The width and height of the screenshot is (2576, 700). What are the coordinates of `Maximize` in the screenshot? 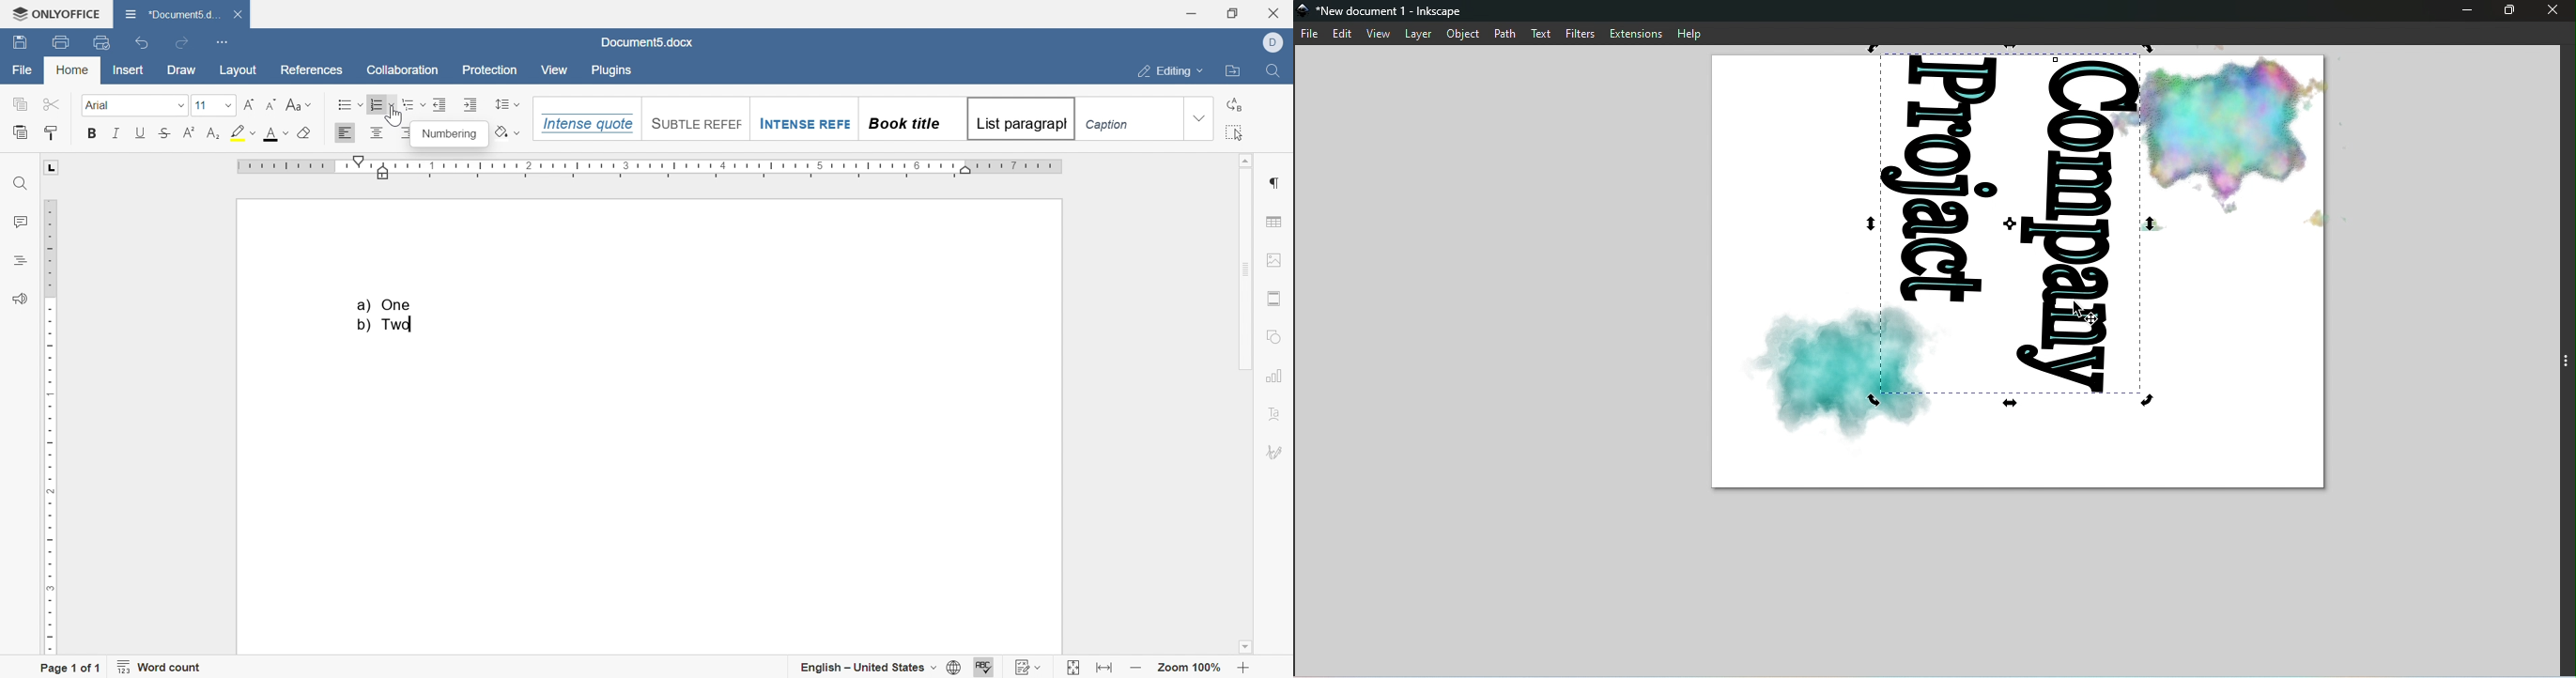 It's located at (2507, 10).